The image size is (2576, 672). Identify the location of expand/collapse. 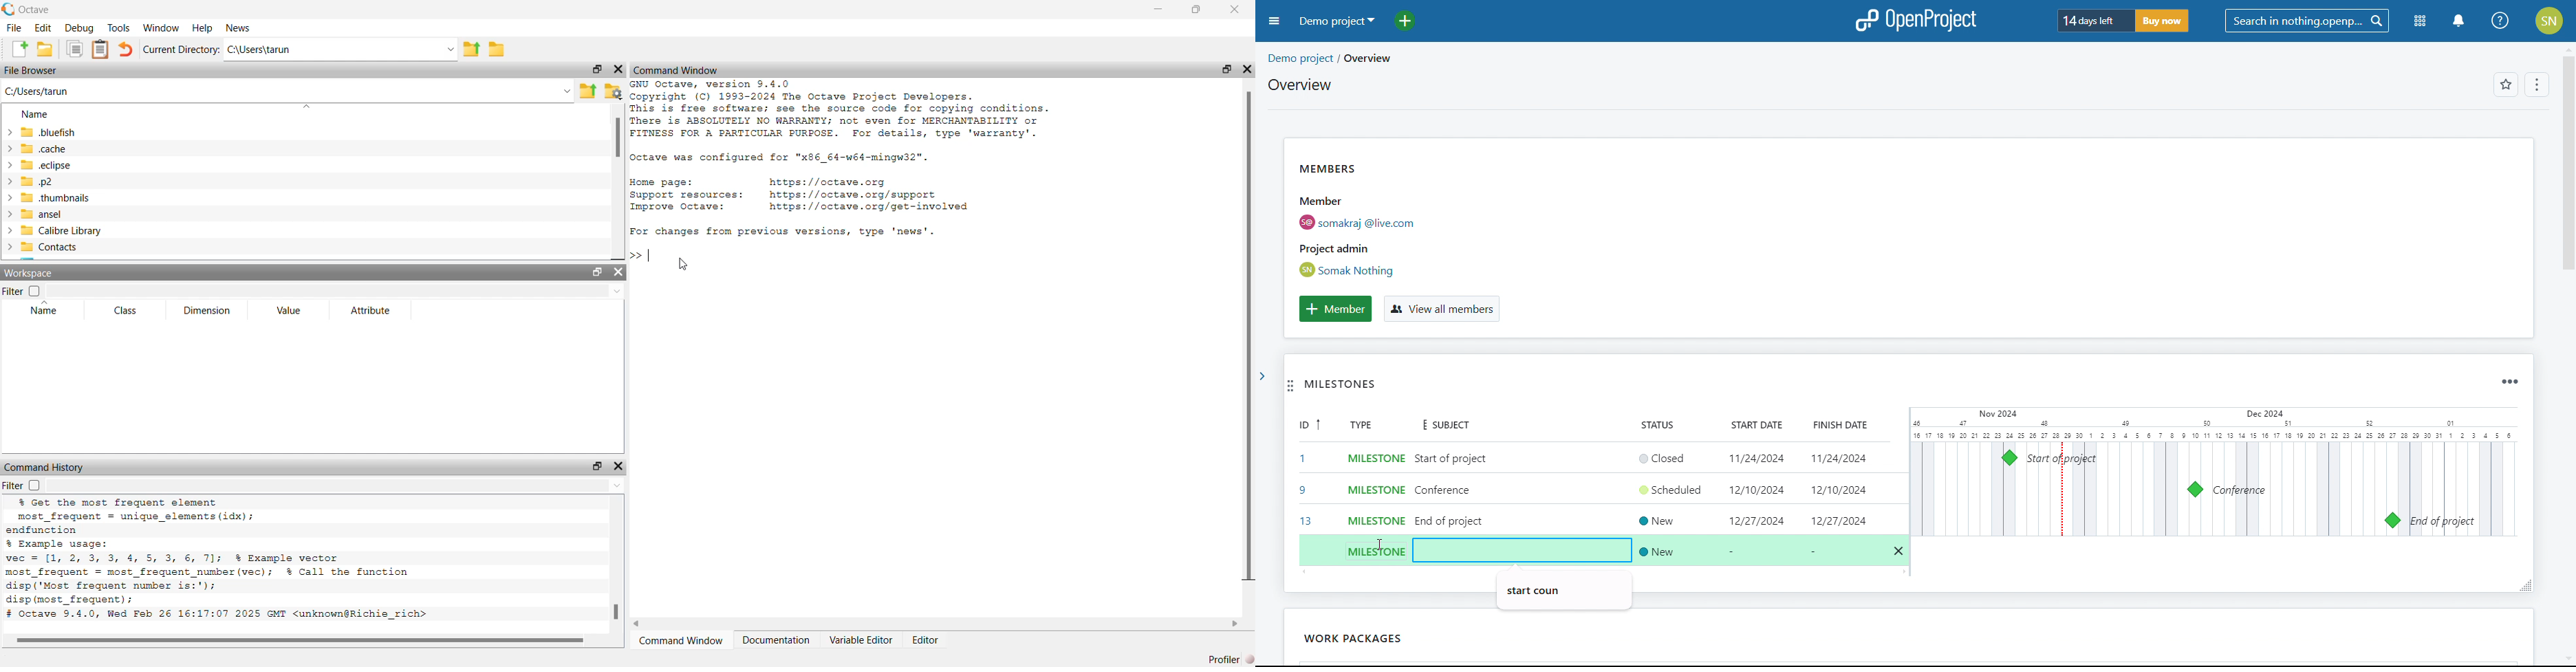
(9, 230).